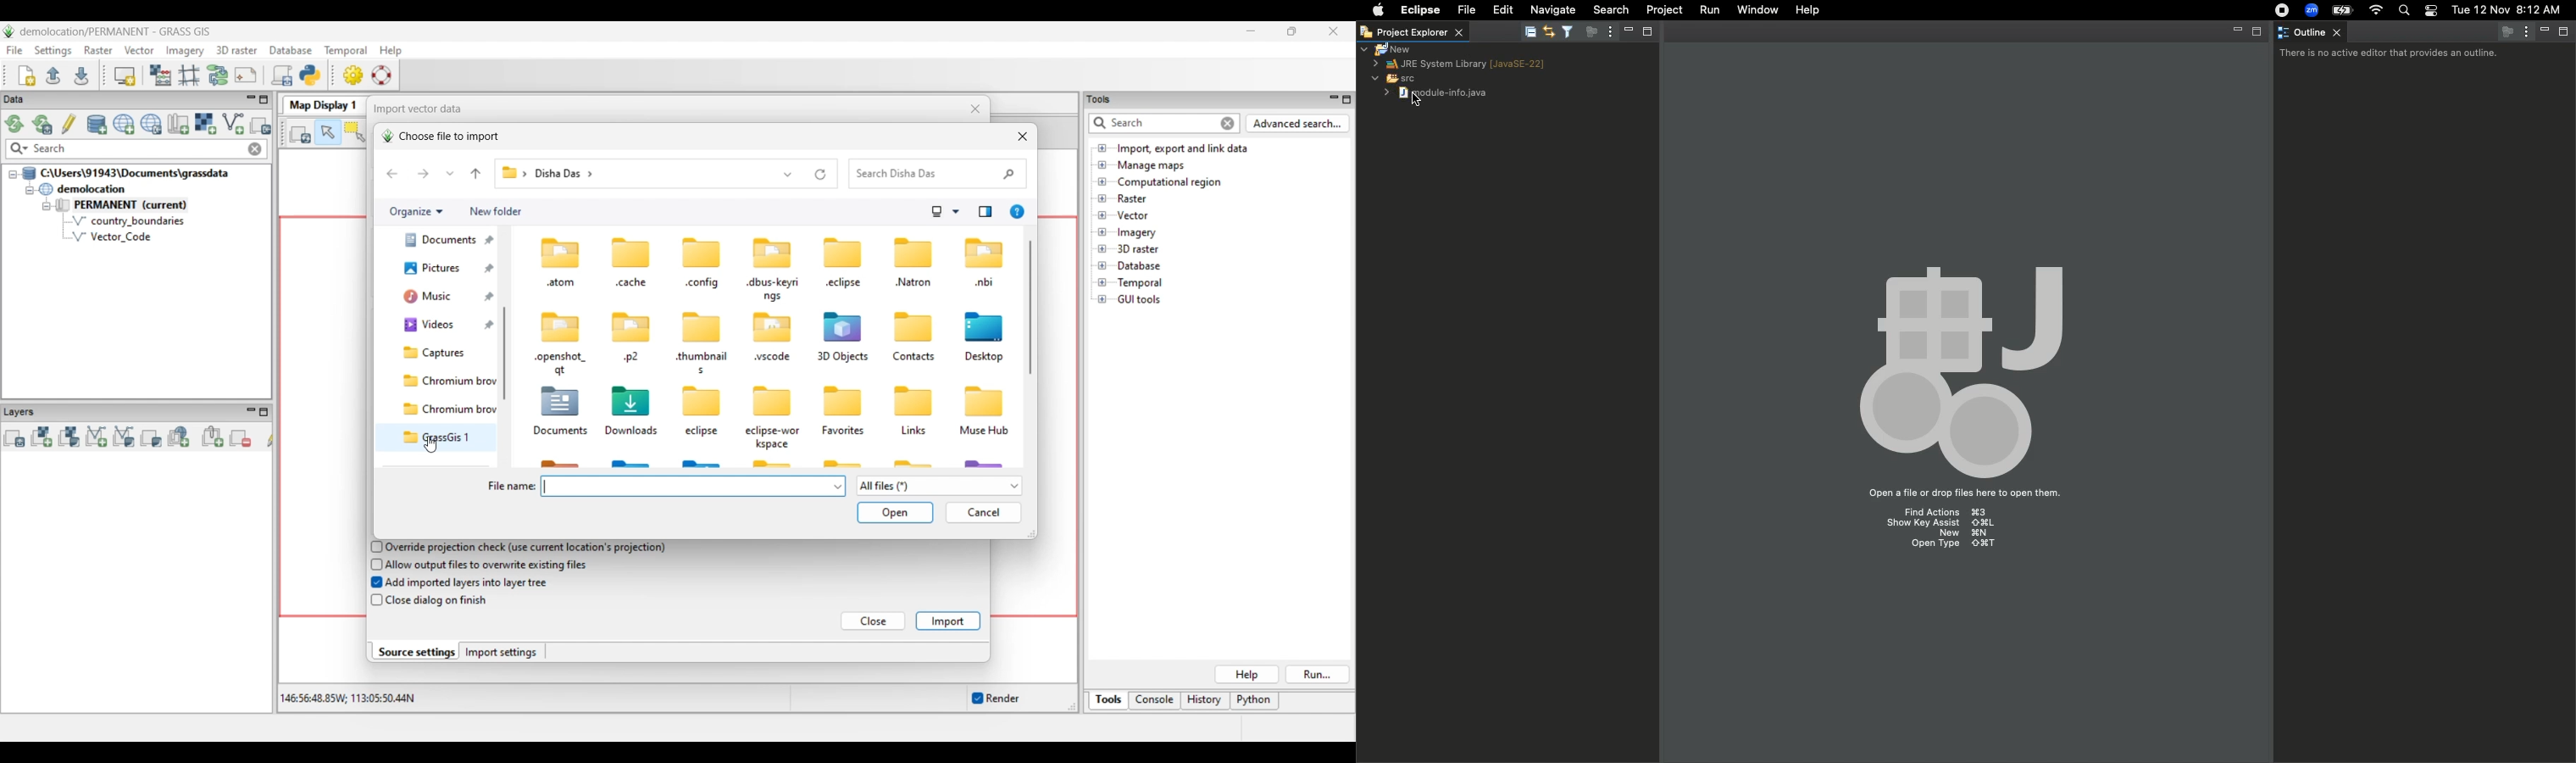 The height and width of the screenshot is (784, 2576). Describe the element at coordinates (1420, 11) in the screenshot. I see `Eclipse` at that location.